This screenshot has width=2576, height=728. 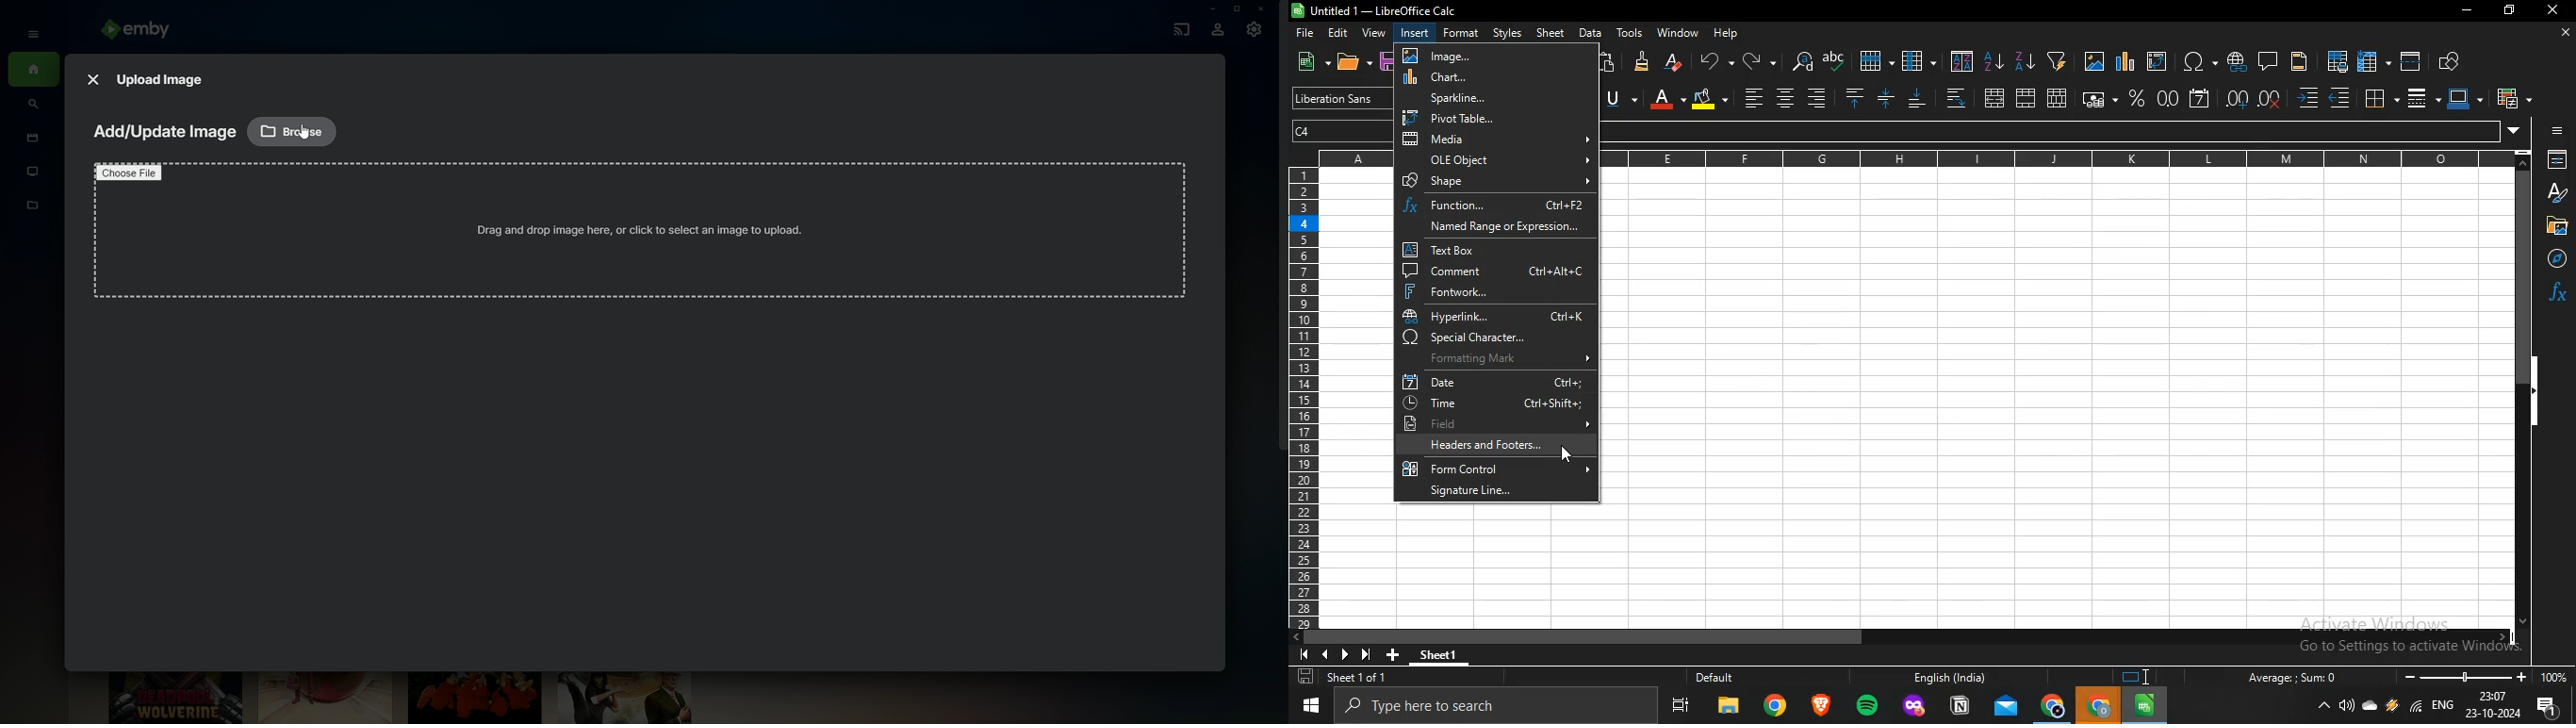 What do you see at coordinates (1346, 678) in the screenshot?
I see `sheet 1 of 1` at bounding box center [1346, 678].